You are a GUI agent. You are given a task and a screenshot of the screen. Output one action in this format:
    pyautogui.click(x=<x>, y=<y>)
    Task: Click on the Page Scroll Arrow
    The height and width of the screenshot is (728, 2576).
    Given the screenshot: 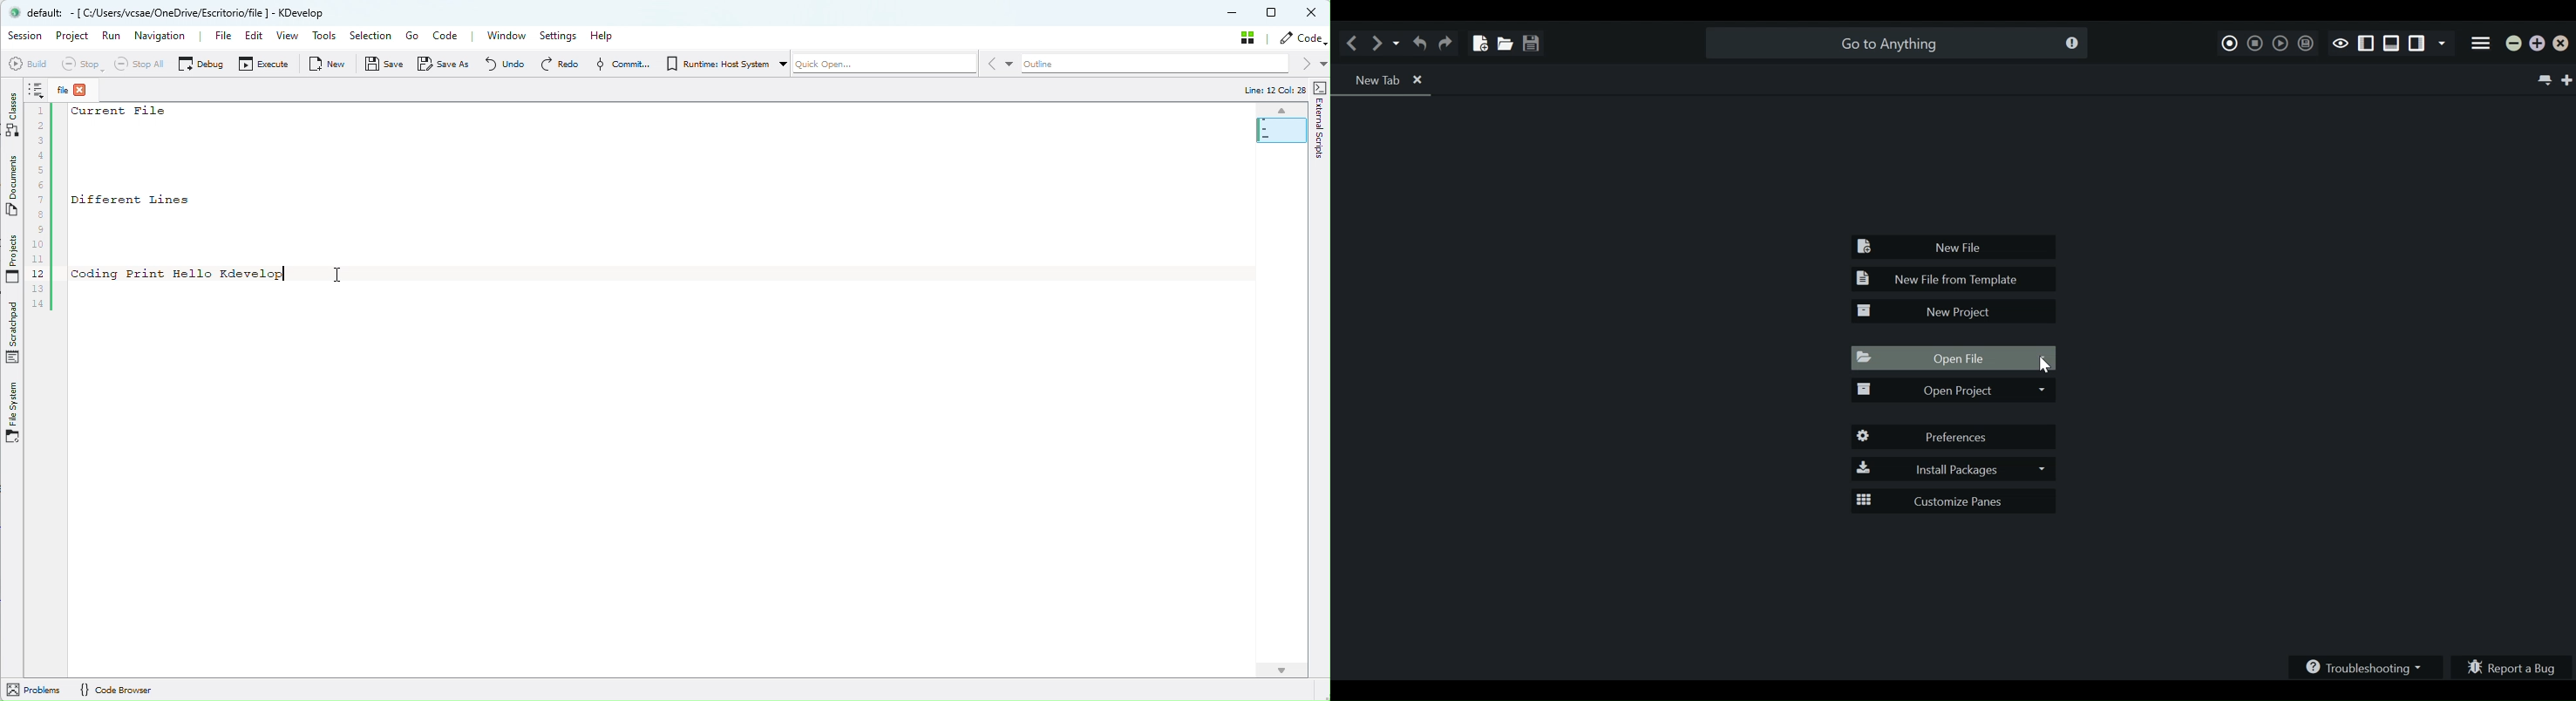 What is the action you would take?
    pyautogui.click(x=1279, y=665)
    